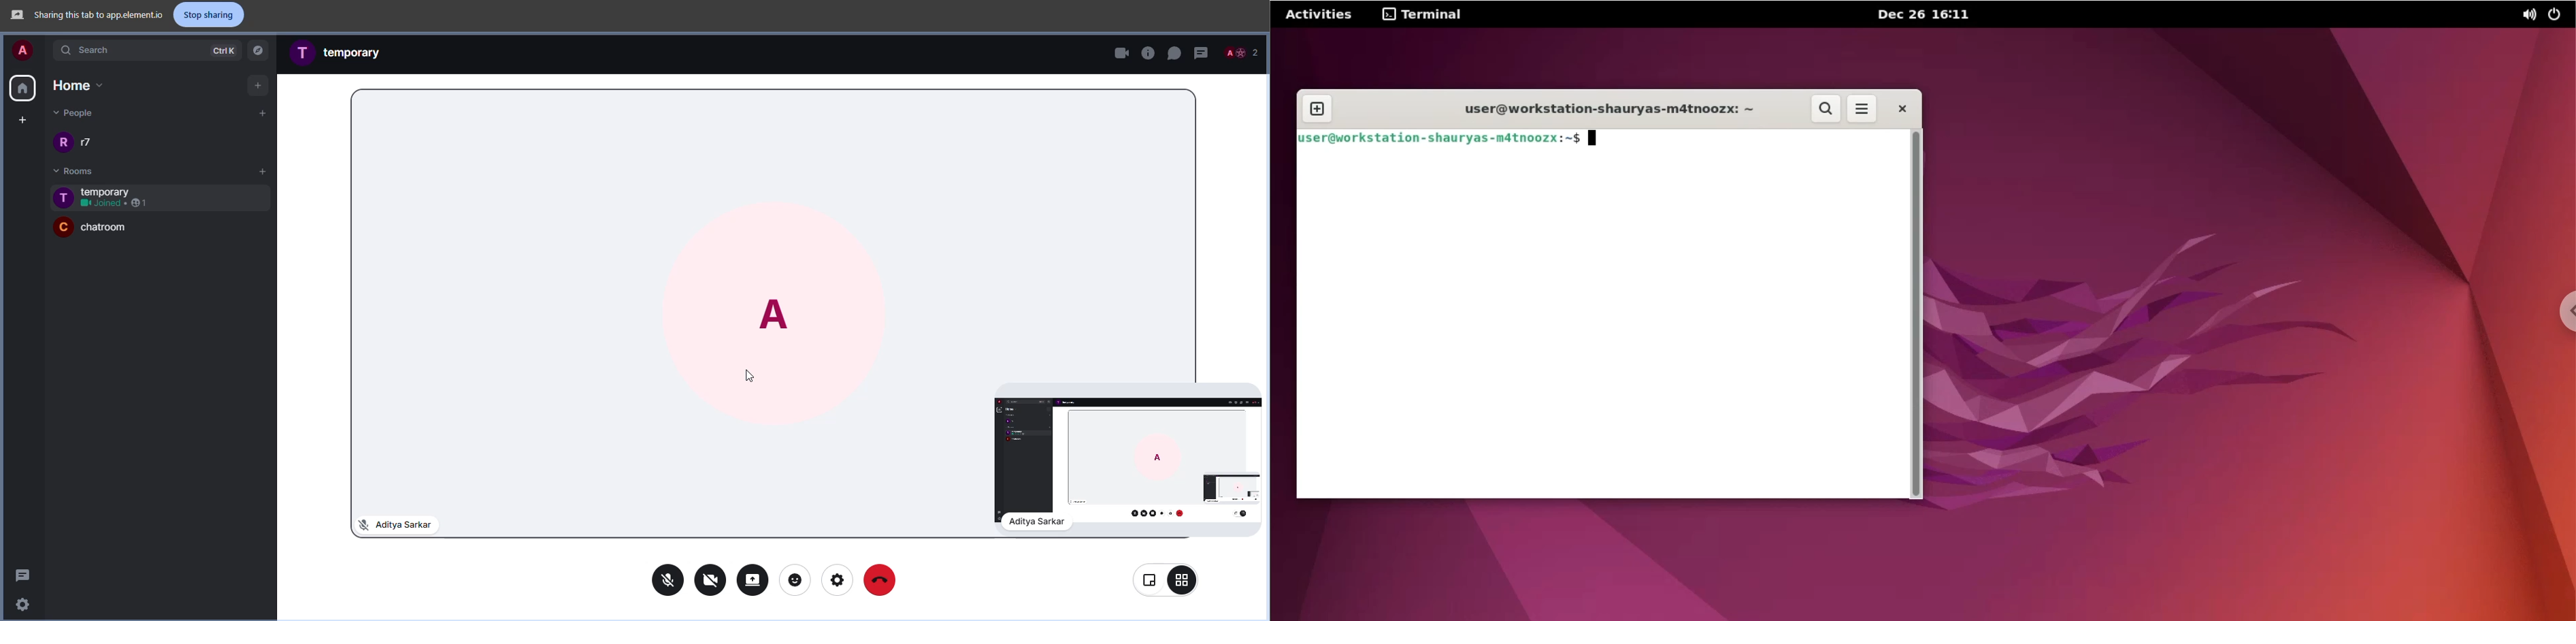 The image size is (2576, 644). Describe the element at coordinates (261, 85) in the screenshot. I see `add` at that location.